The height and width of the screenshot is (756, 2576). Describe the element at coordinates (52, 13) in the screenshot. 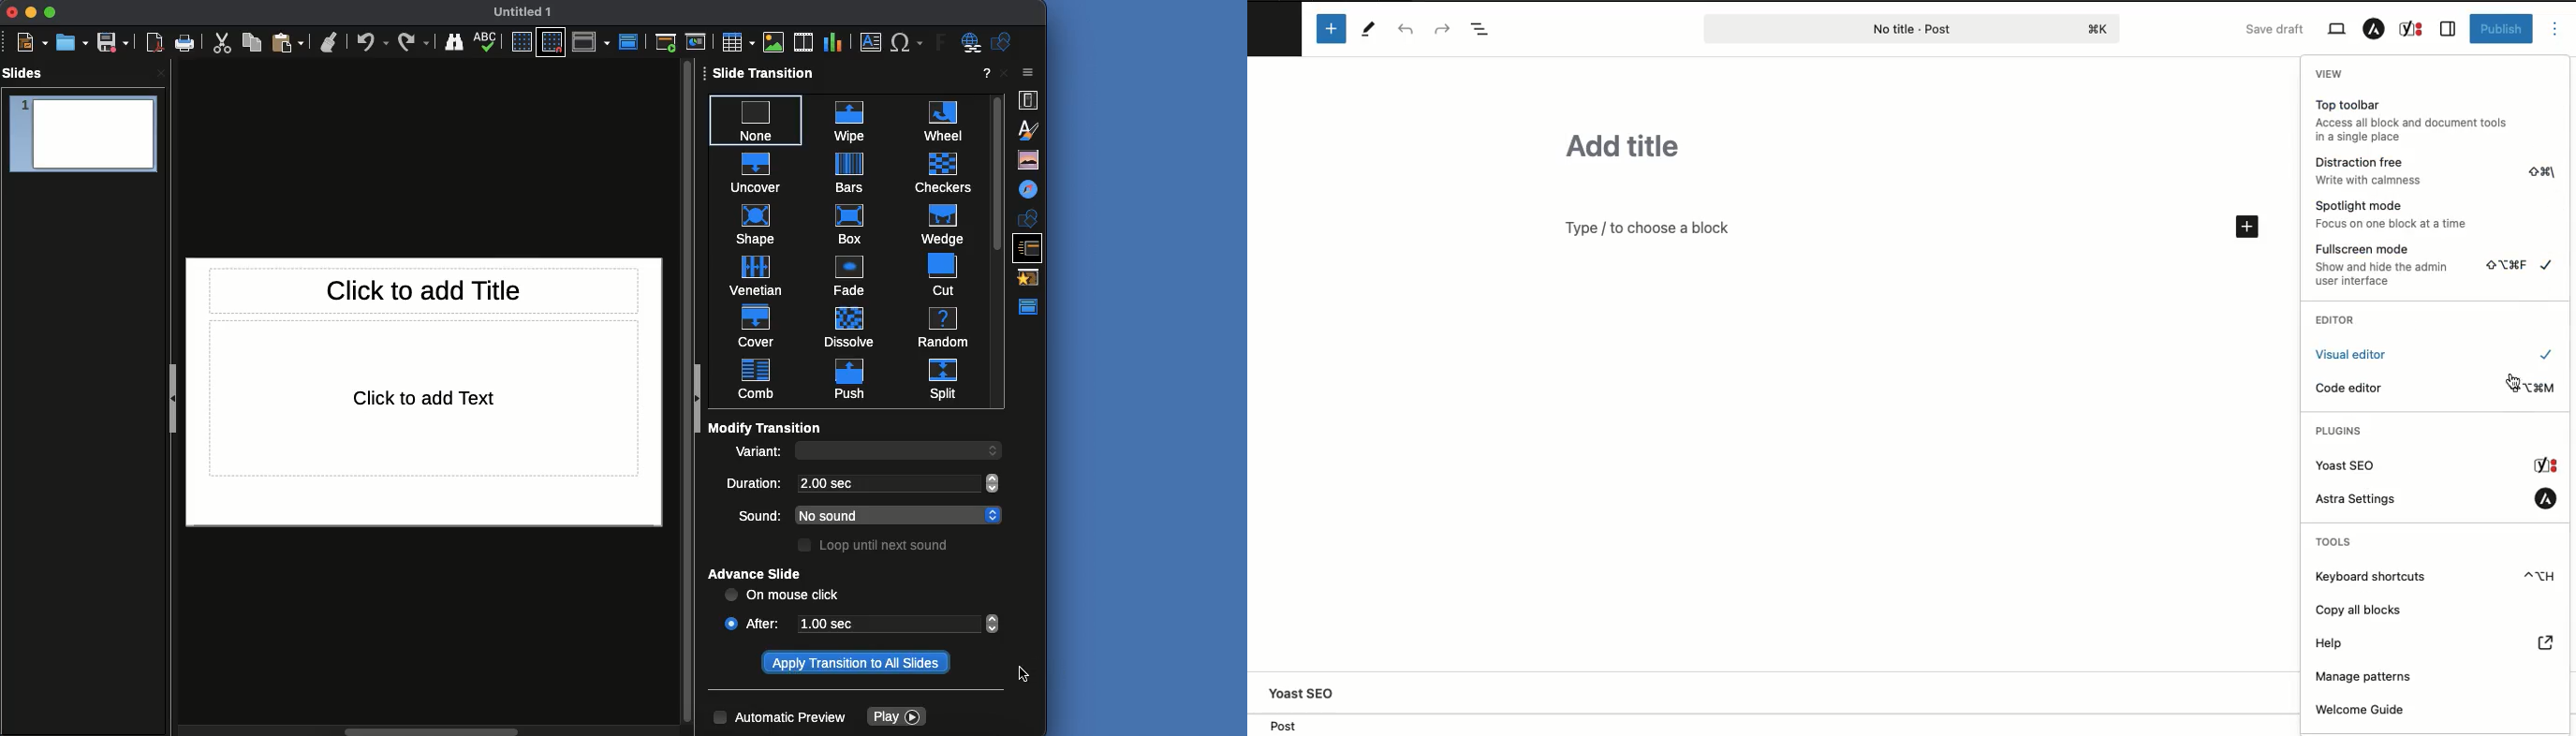

I see `Maximize` at that location.